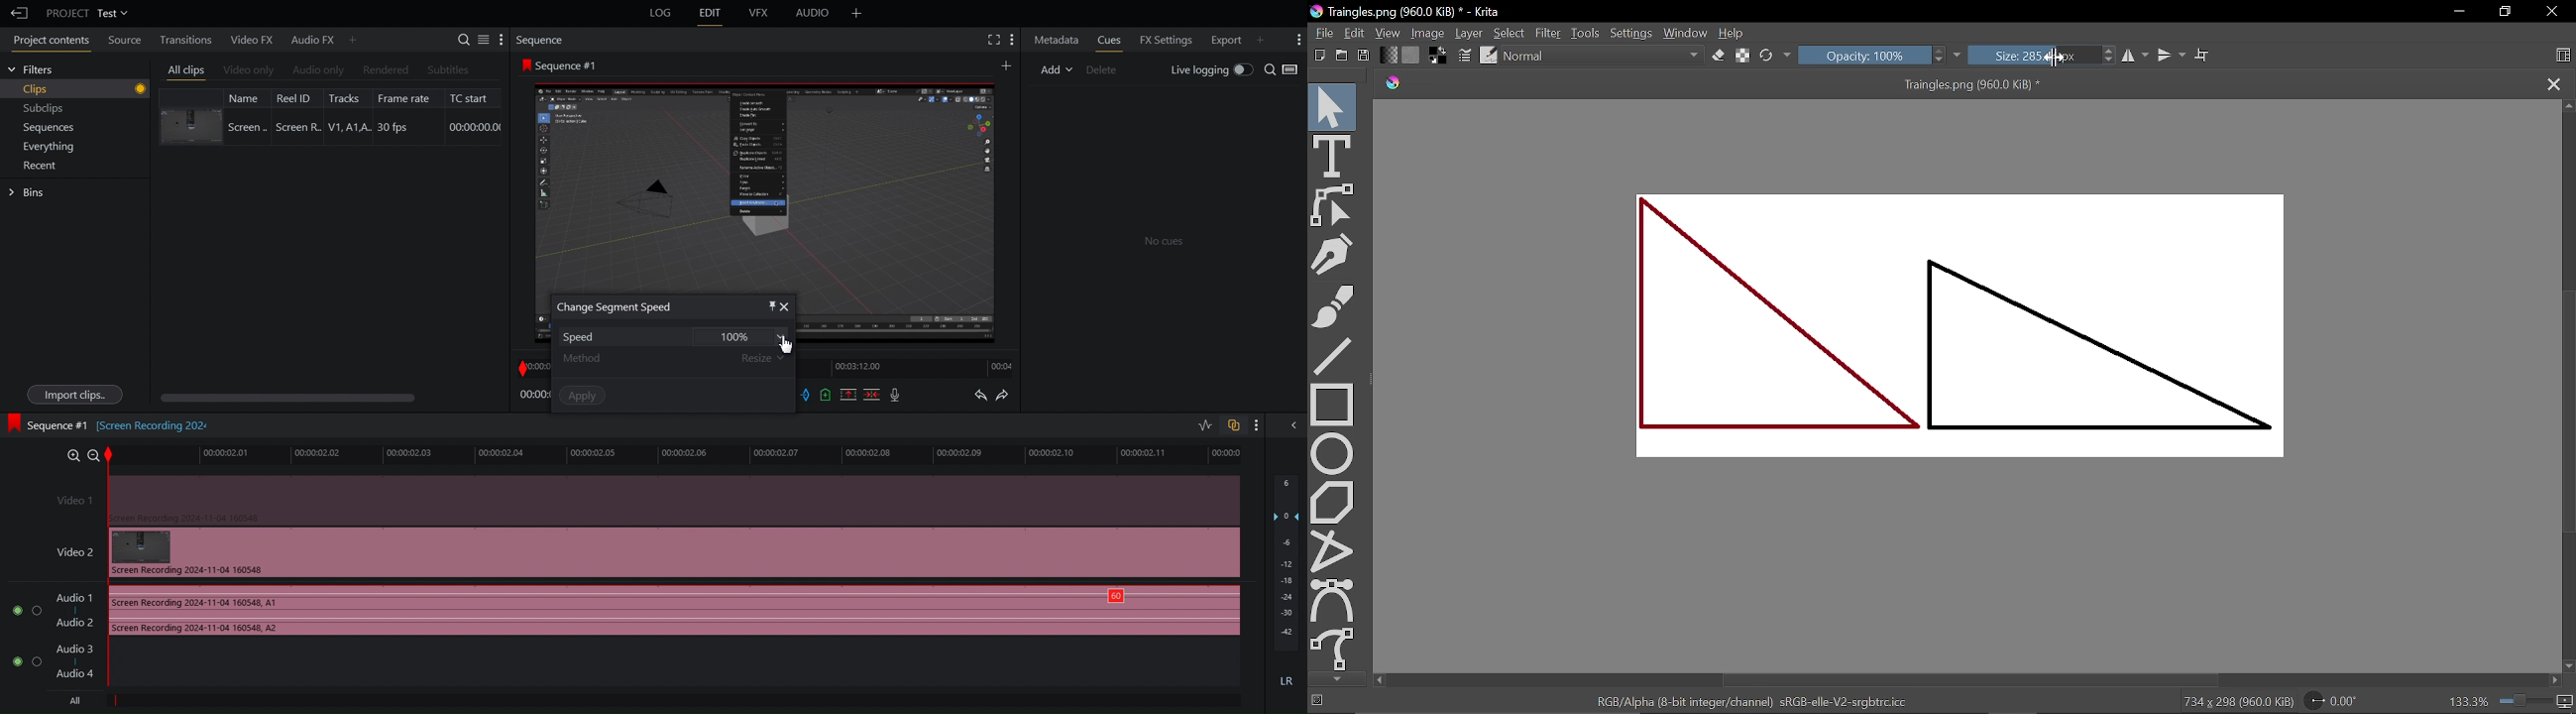 The width and height of the screenshot is (2576, 728). What do you see at coordinates (1732, 34) in the screenshot?
I see `Help` at bounding box center [1732, 34].